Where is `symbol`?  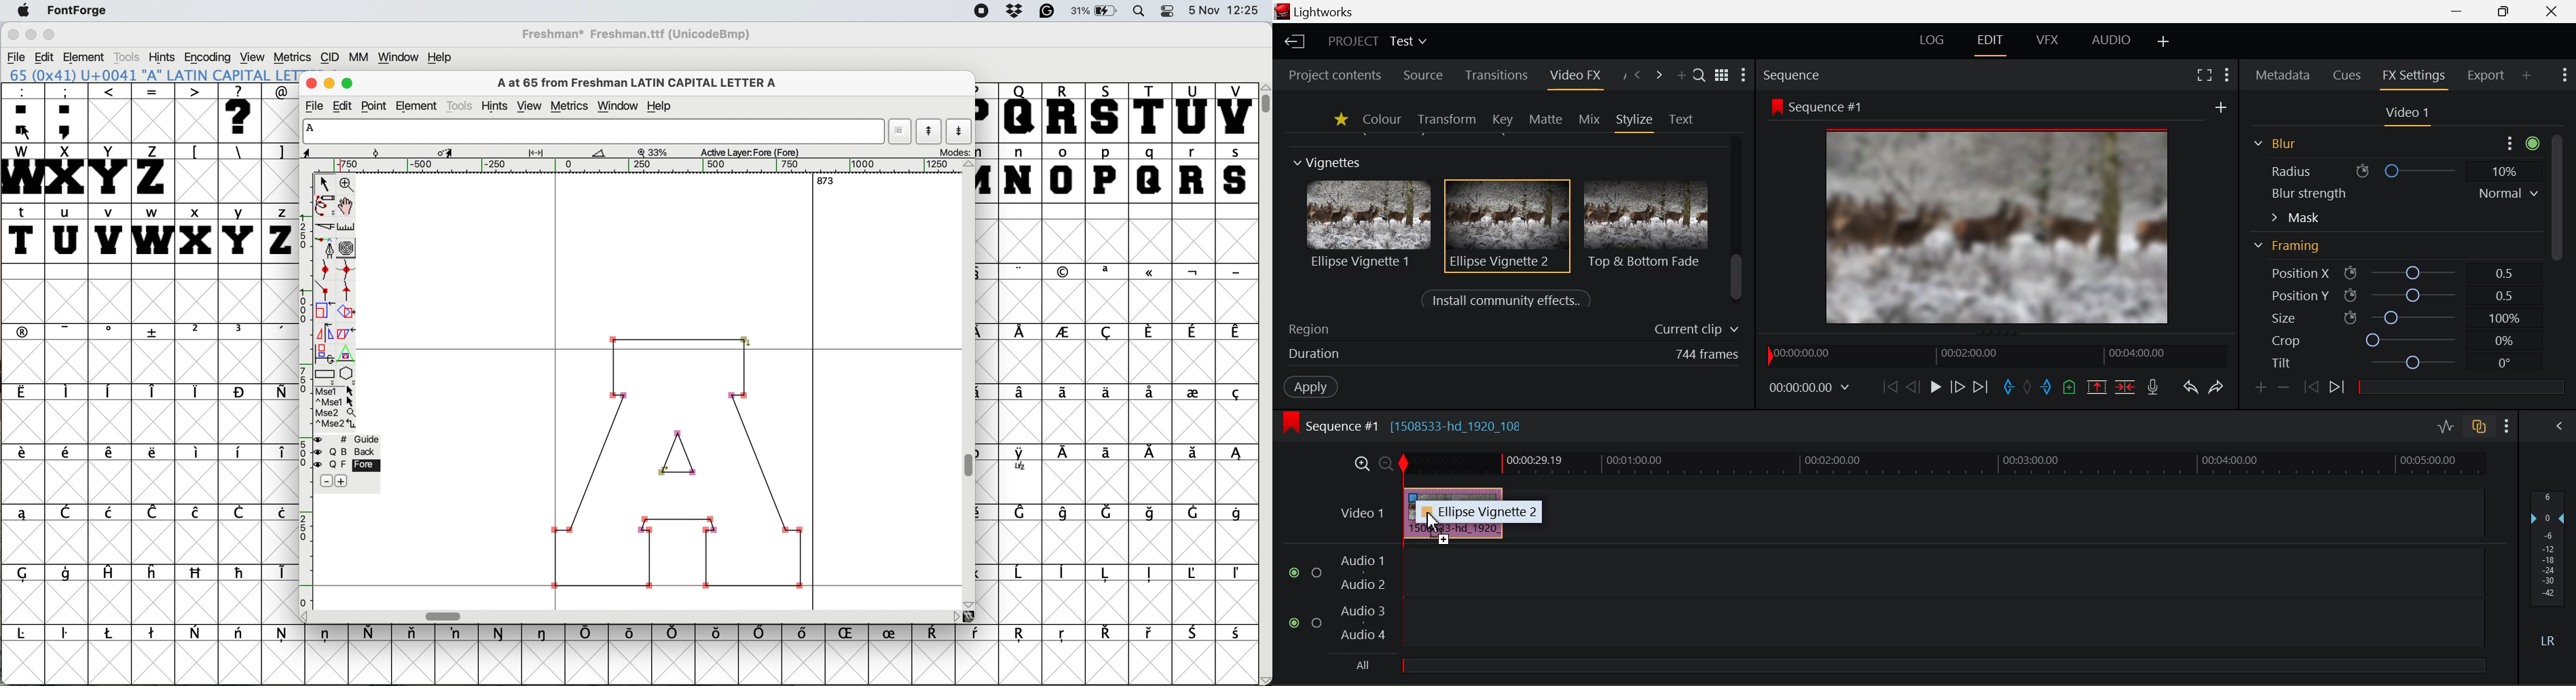
symbol is located at coordinates (240, 635).